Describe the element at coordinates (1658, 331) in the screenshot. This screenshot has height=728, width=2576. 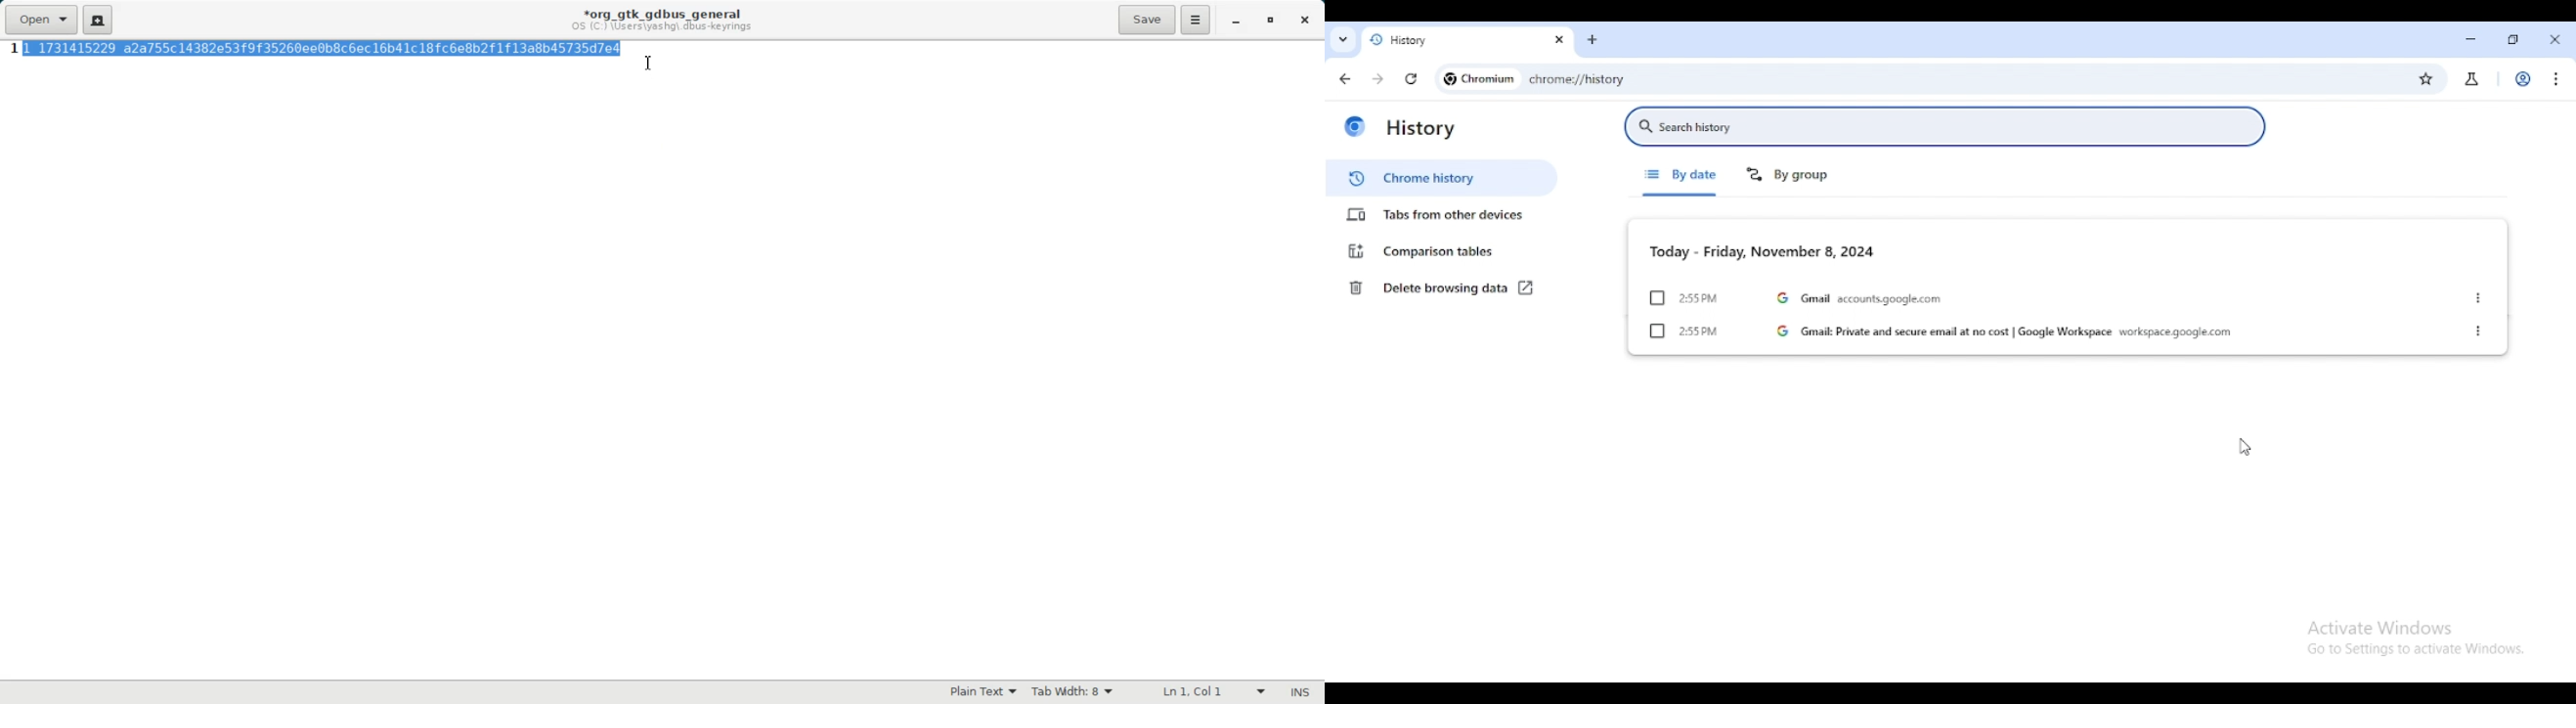
I see `checkbox` at that location.